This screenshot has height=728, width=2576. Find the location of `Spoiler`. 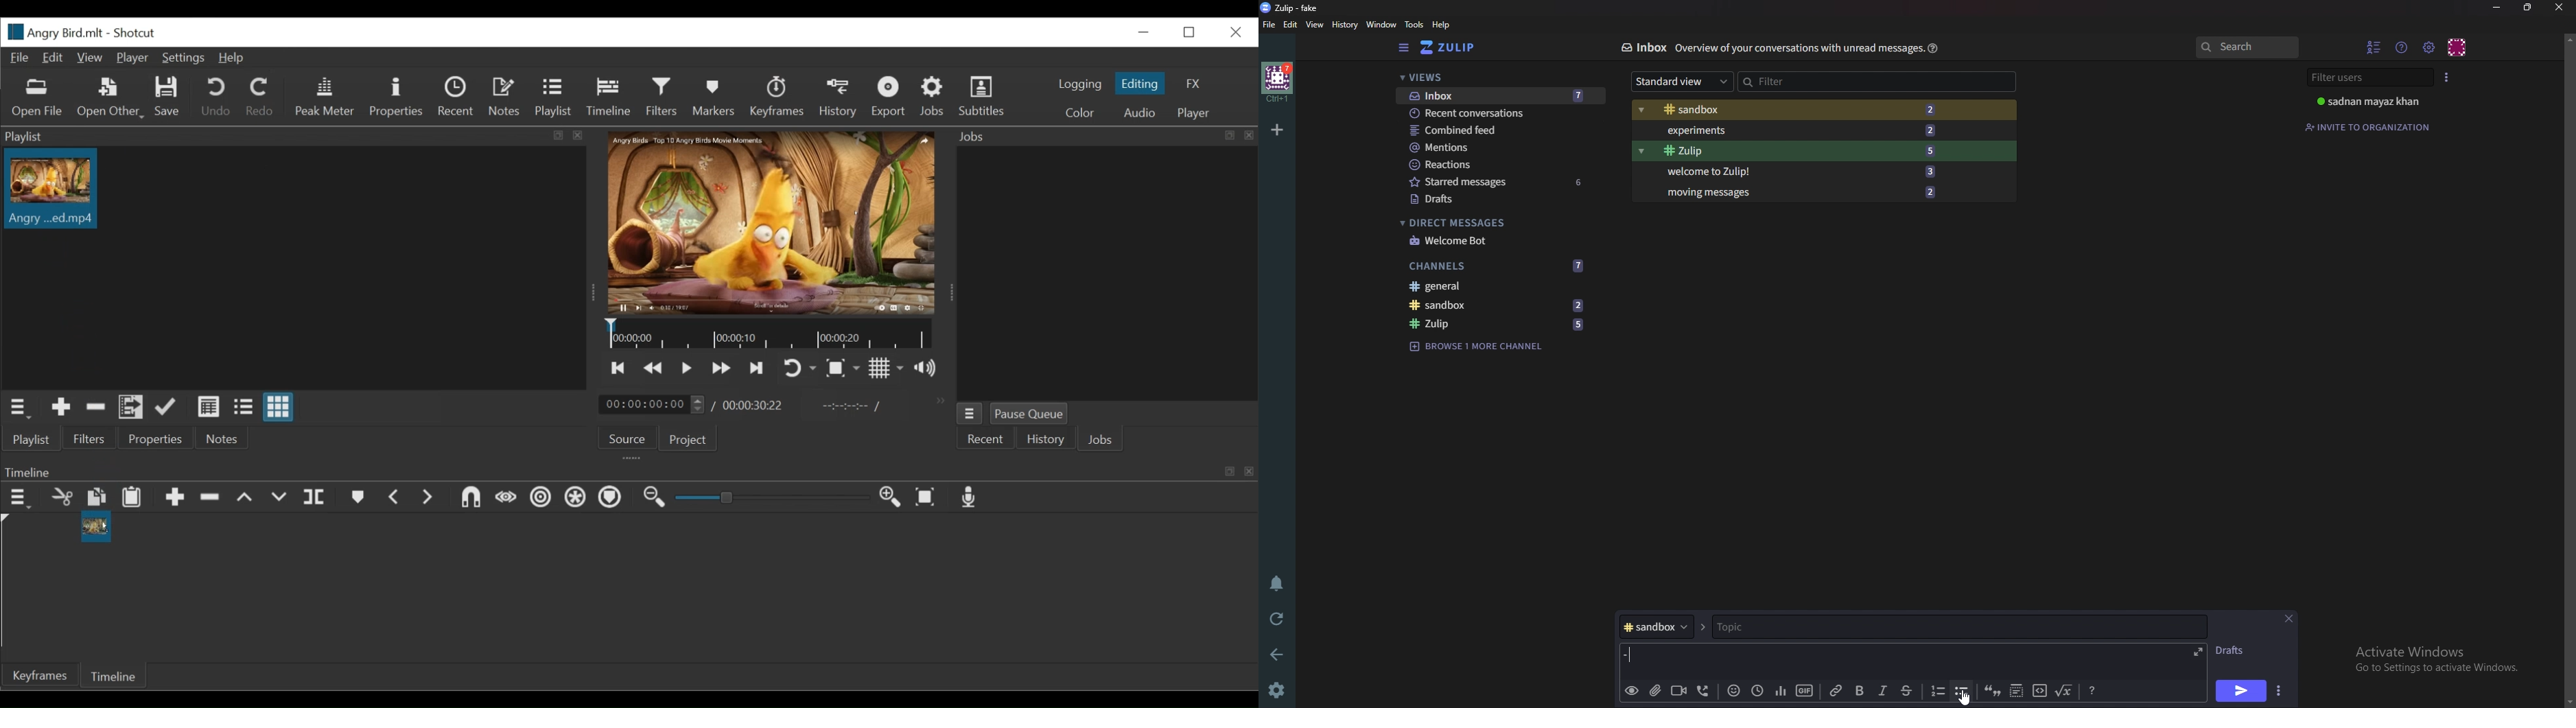

Spoiler is located at coordinates (2017, 689).